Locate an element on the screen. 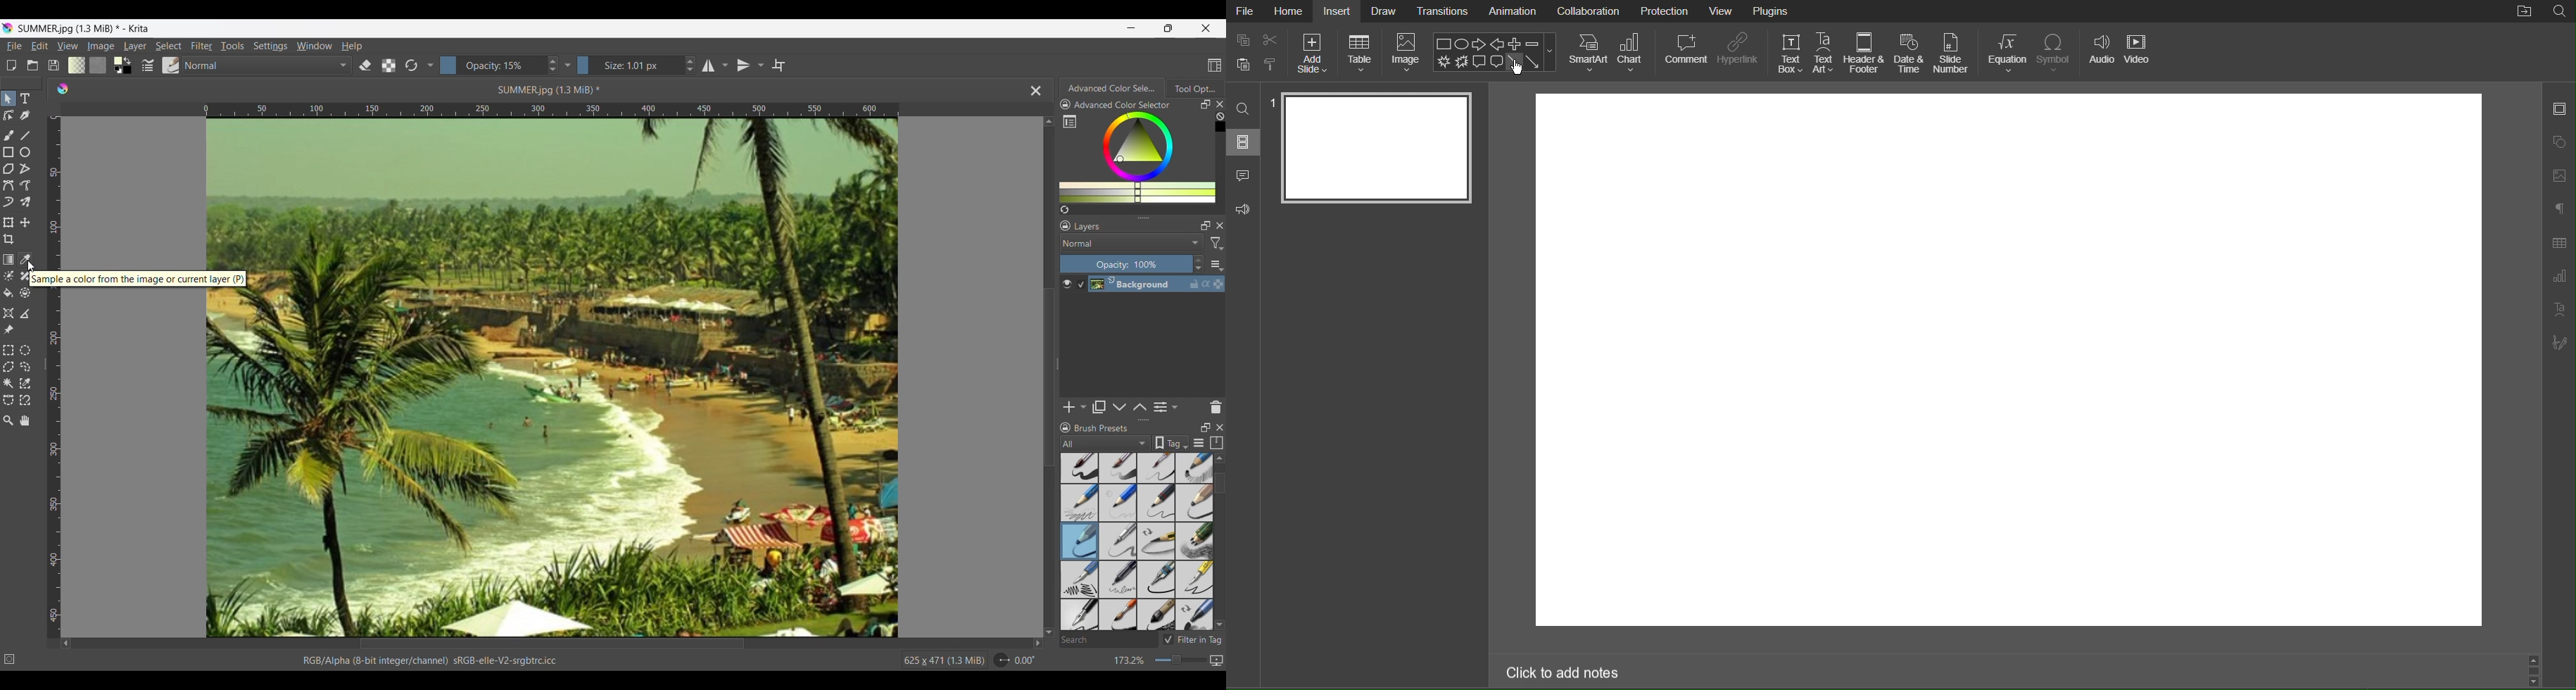 Image resolution: width=2576 pixels, height=700 pixels. Minimize is located at coordinates (1132, 28).